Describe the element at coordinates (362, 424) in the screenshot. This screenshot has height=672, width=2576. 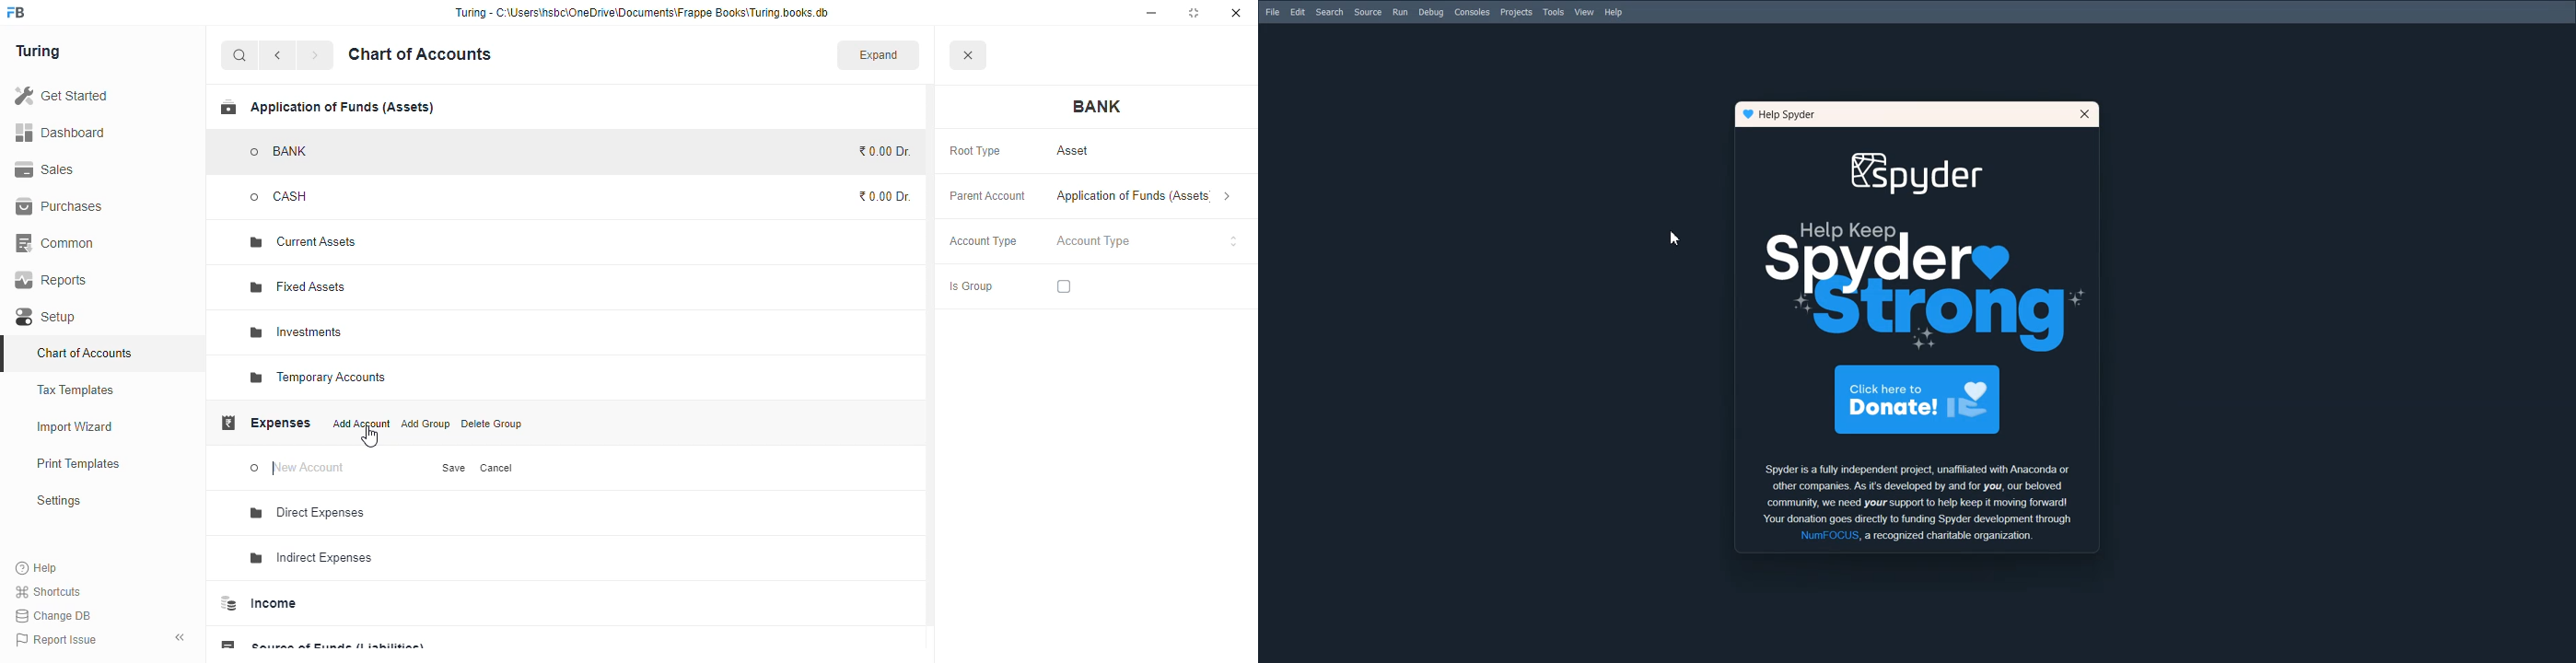
I see `add account` at that location.